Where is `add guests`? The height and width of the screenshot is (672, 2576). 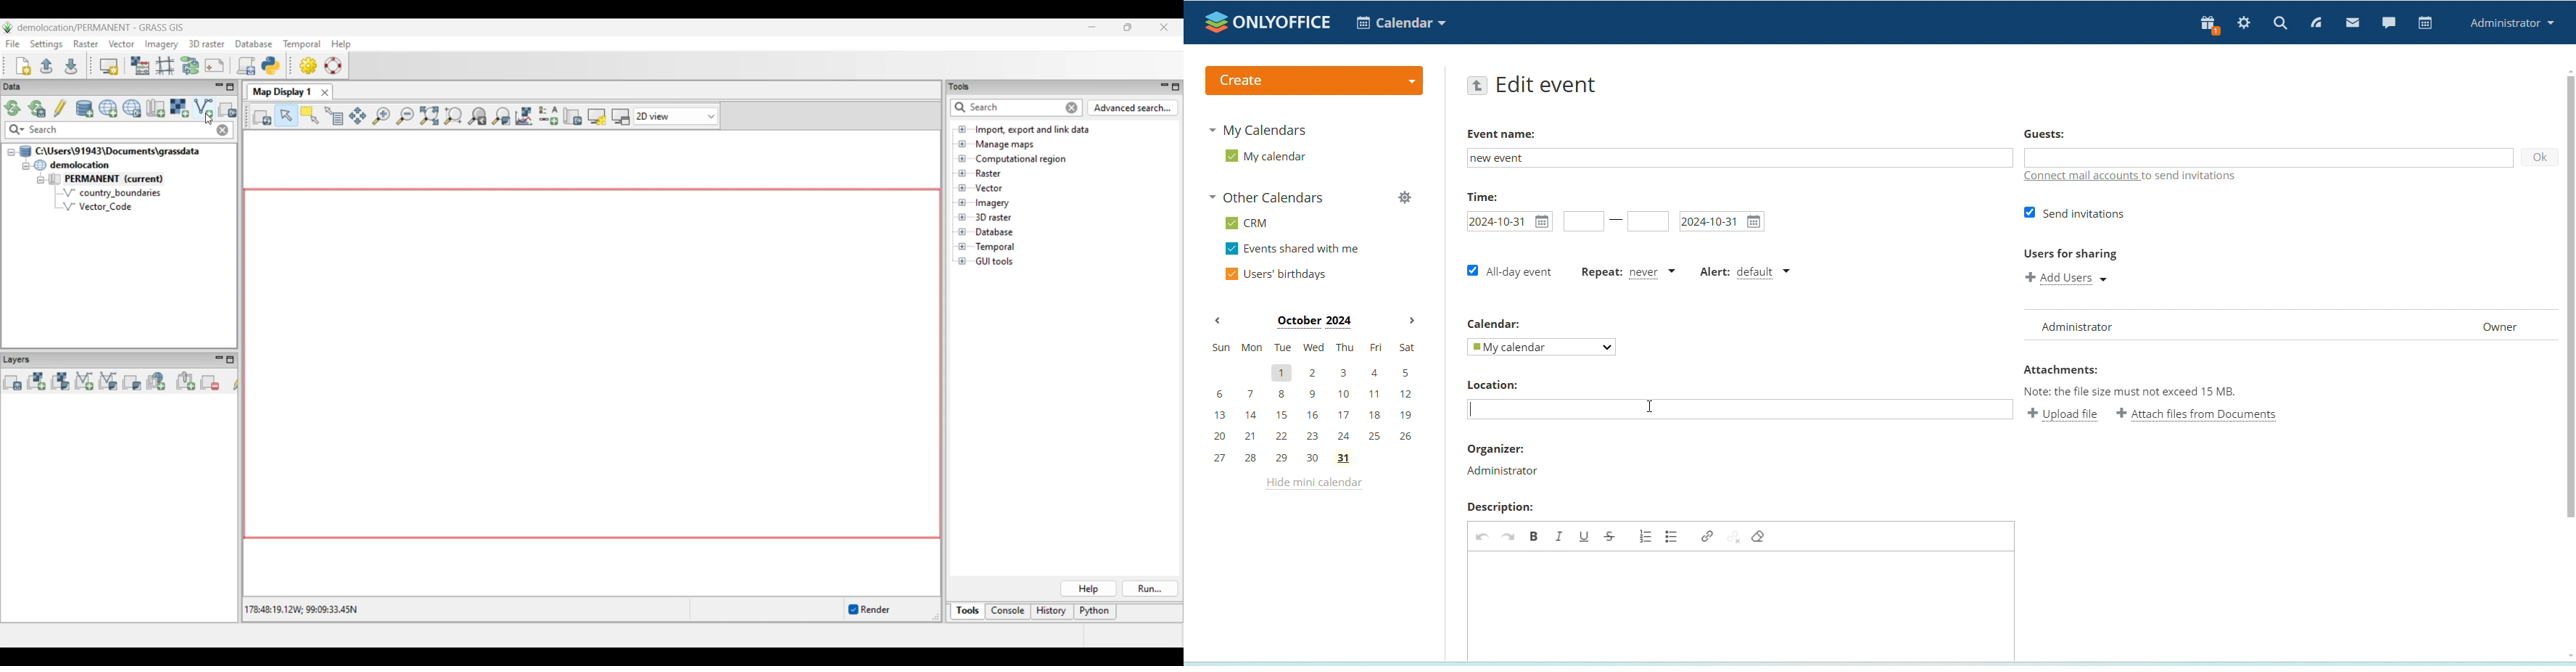 add guests is located at coordinates (2267, 158).